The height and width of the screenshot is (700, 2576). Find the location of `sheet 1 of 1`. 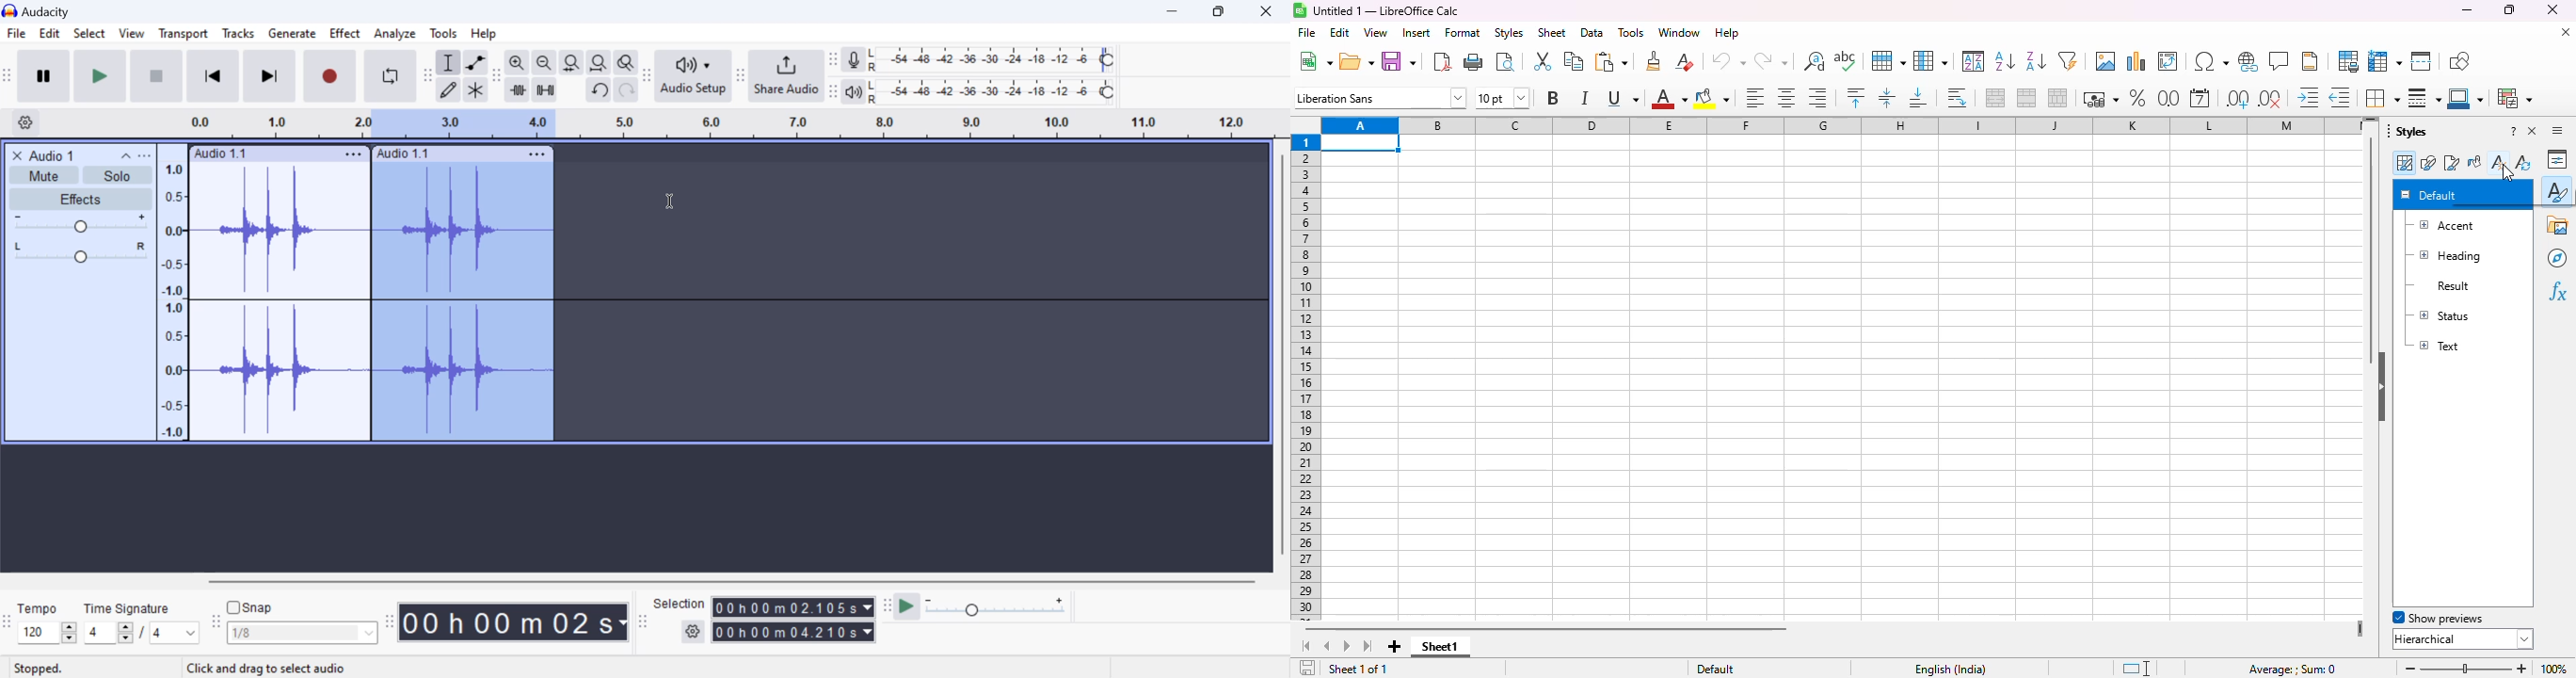

sheet 1 of 1 is located at coordinates (1359, 669).